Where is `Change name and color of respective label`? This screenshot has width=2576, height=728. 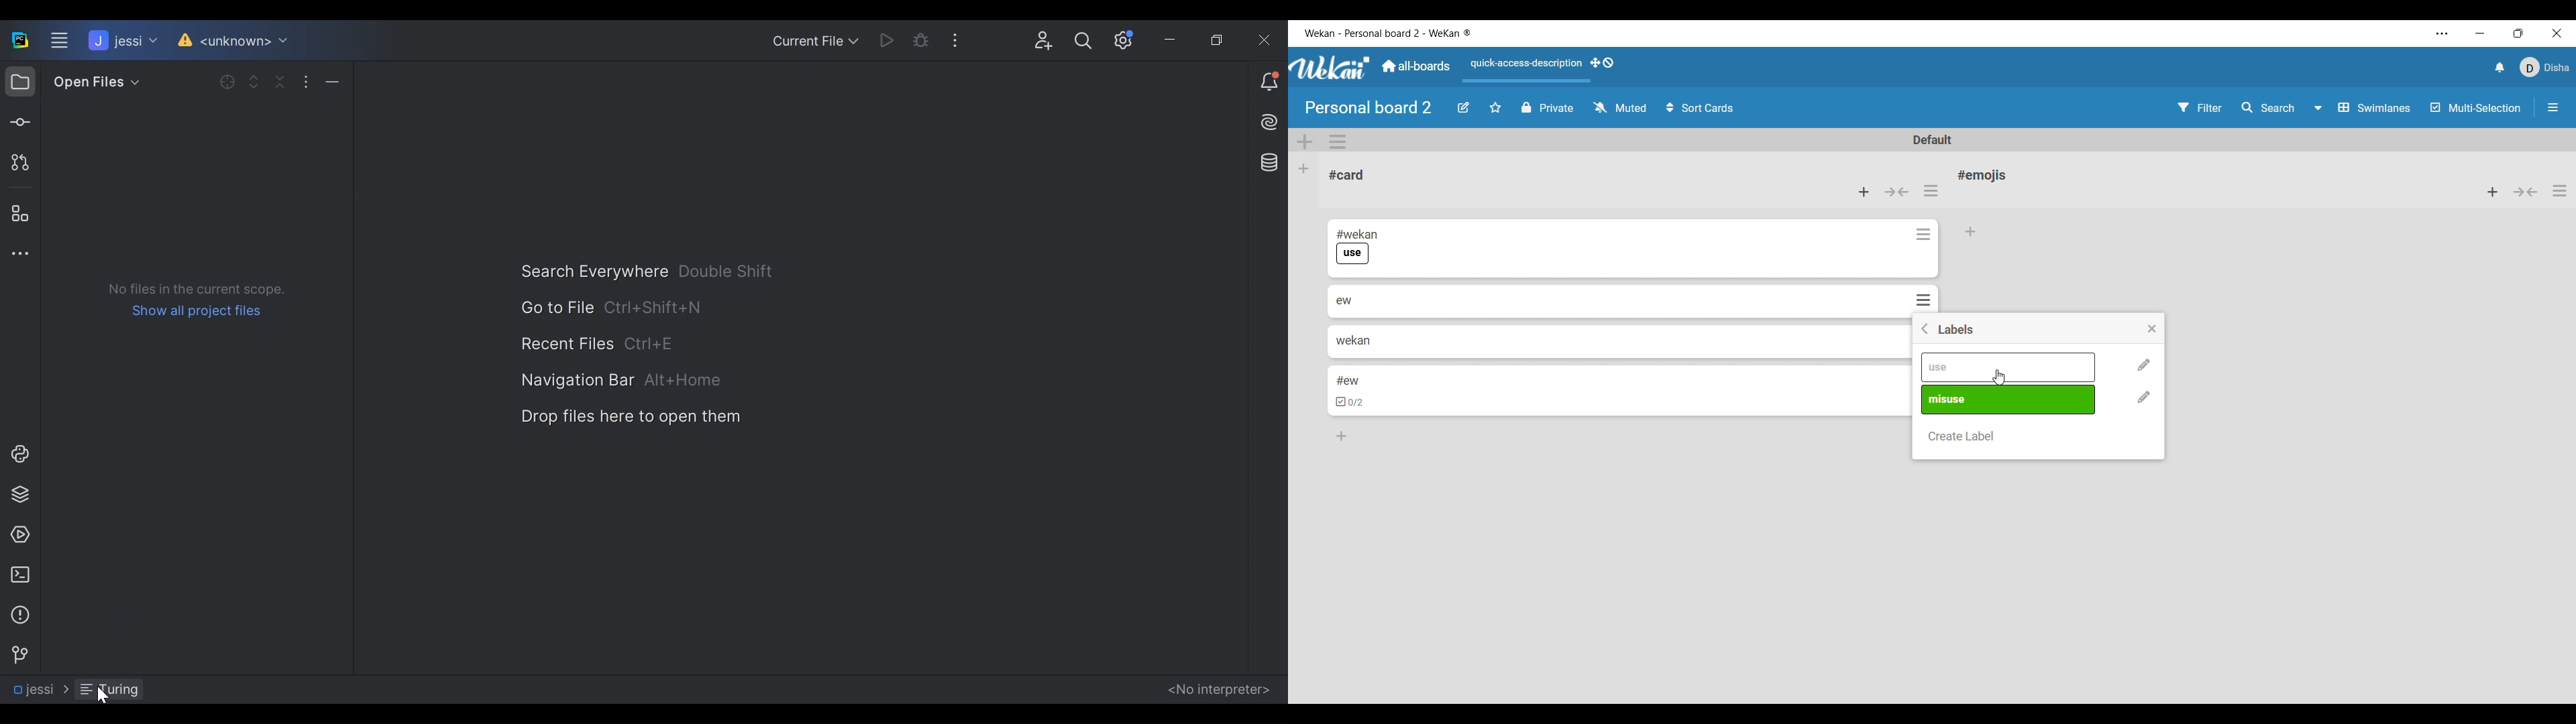 Change name and color of respective label is located at coordinates (2145, 397).